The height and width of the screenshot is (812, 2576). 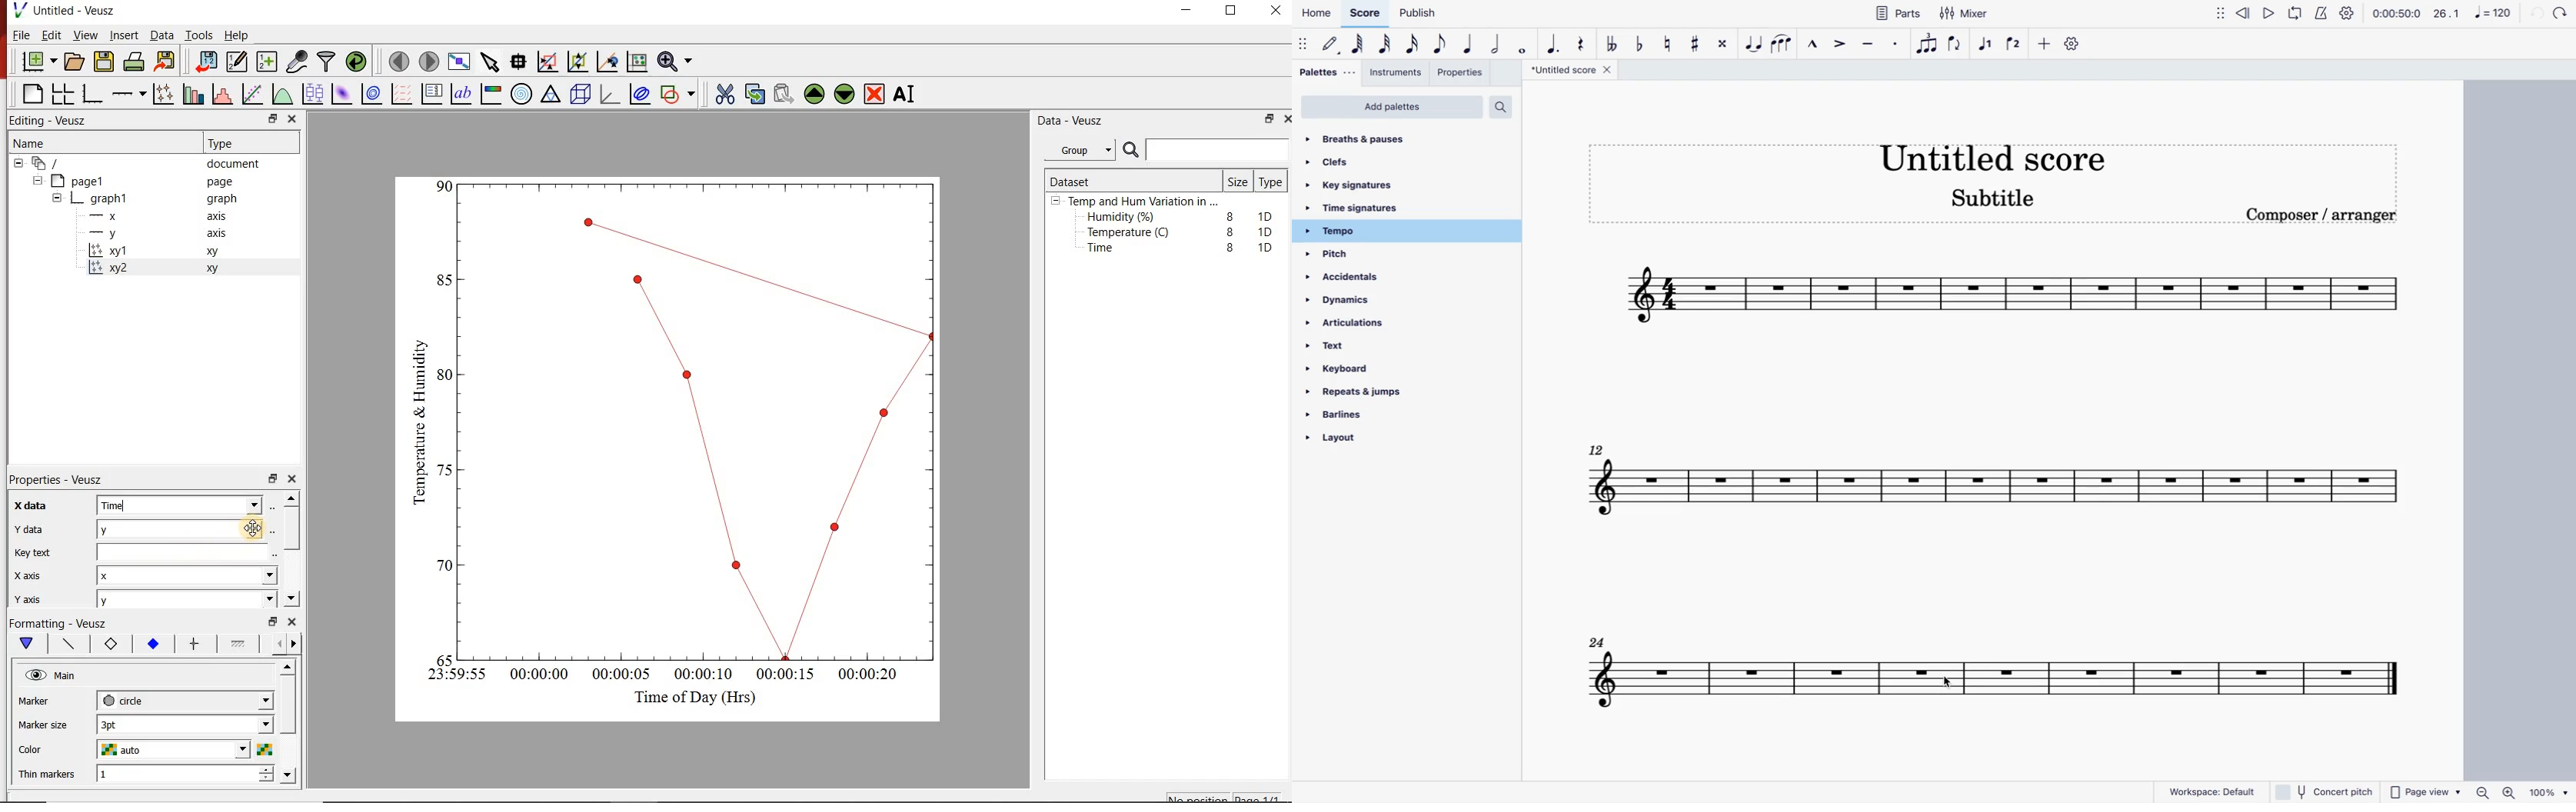 I want to click on create new datasets using ranges, parametrically or as functions of existing datasets, so click(x=268, y=62).